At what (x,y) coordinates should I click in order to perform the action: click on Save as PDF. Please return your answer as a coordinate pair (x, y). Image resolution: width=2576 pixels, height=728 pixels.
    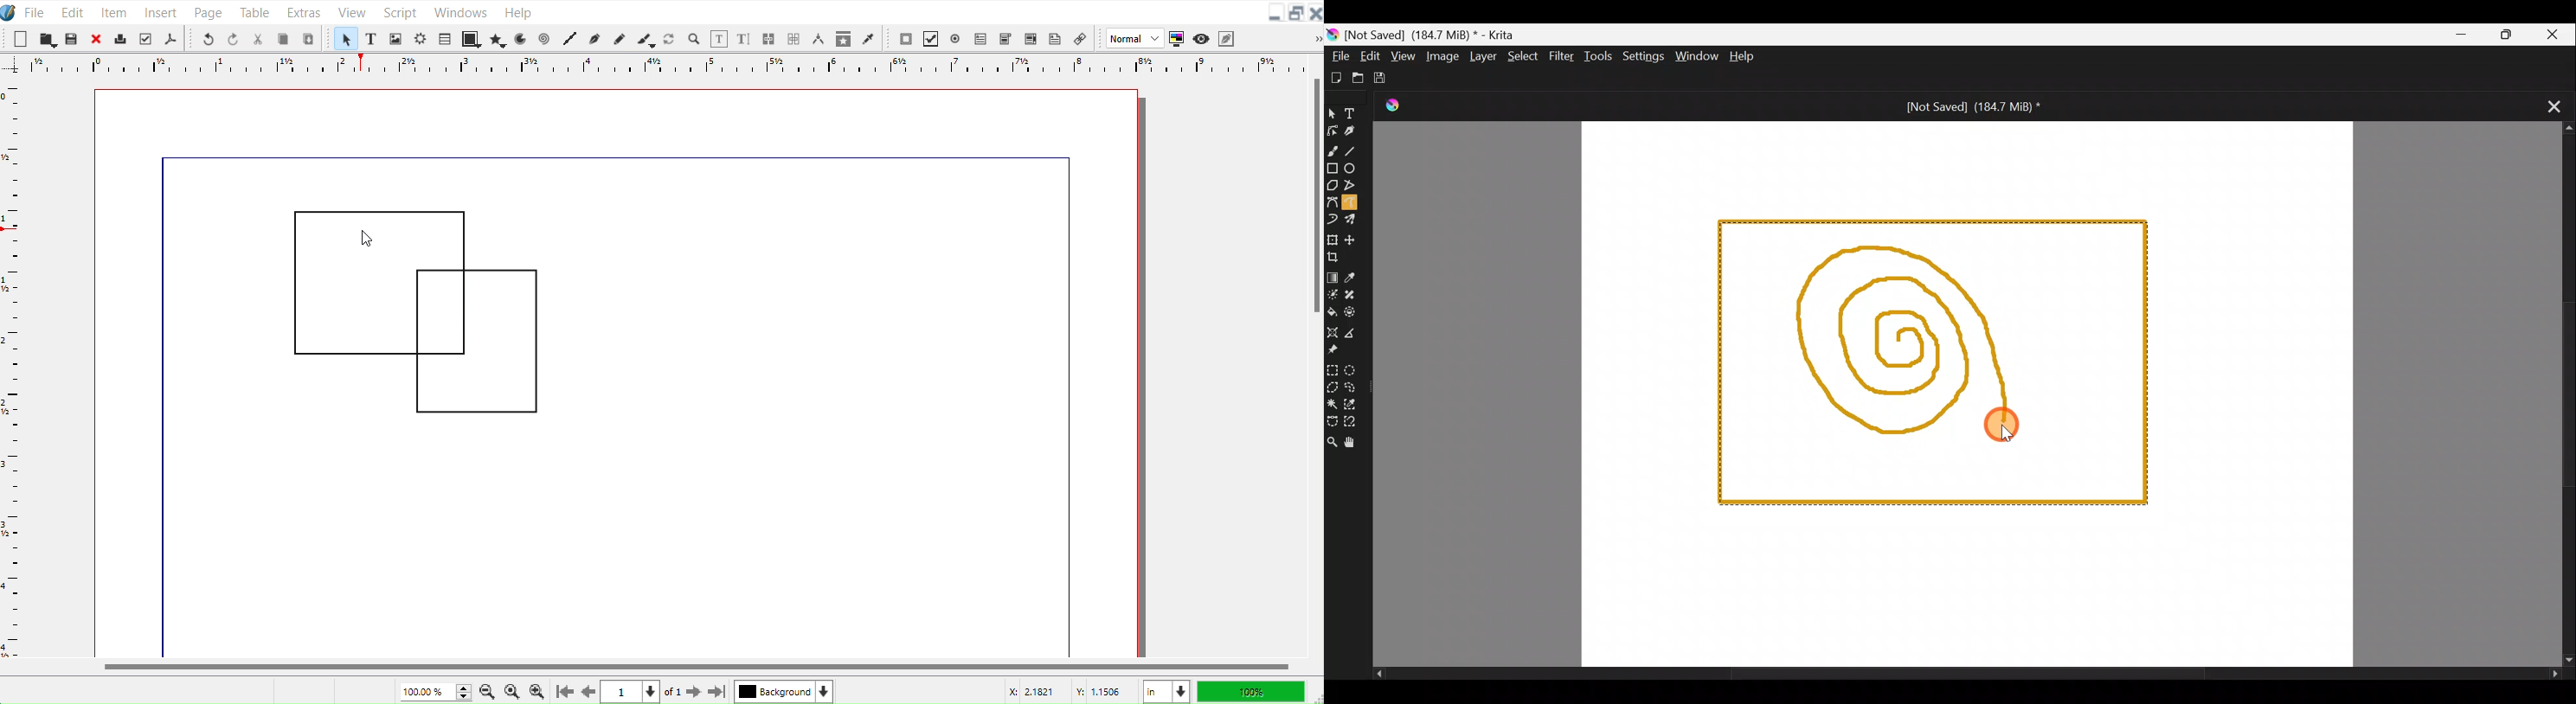
    Looking at the image, I should click on (170, 38).